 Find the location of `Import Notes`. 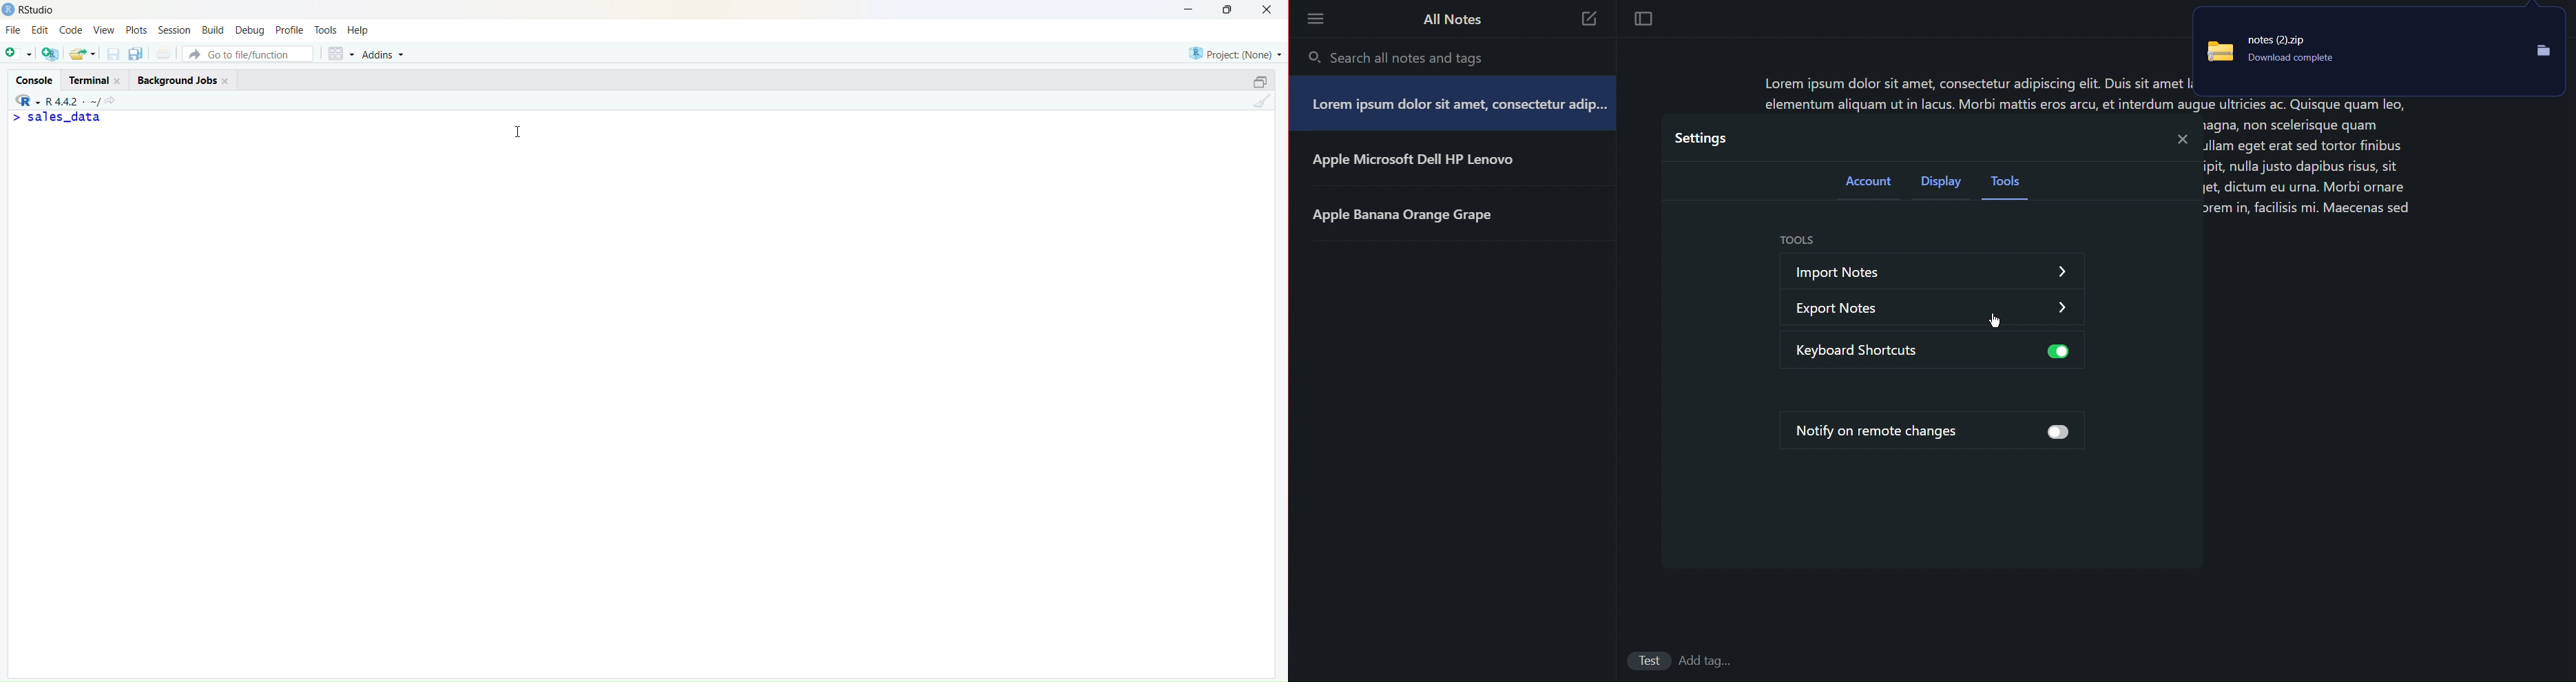

Import Notes is located at coordinates (1900, 269).